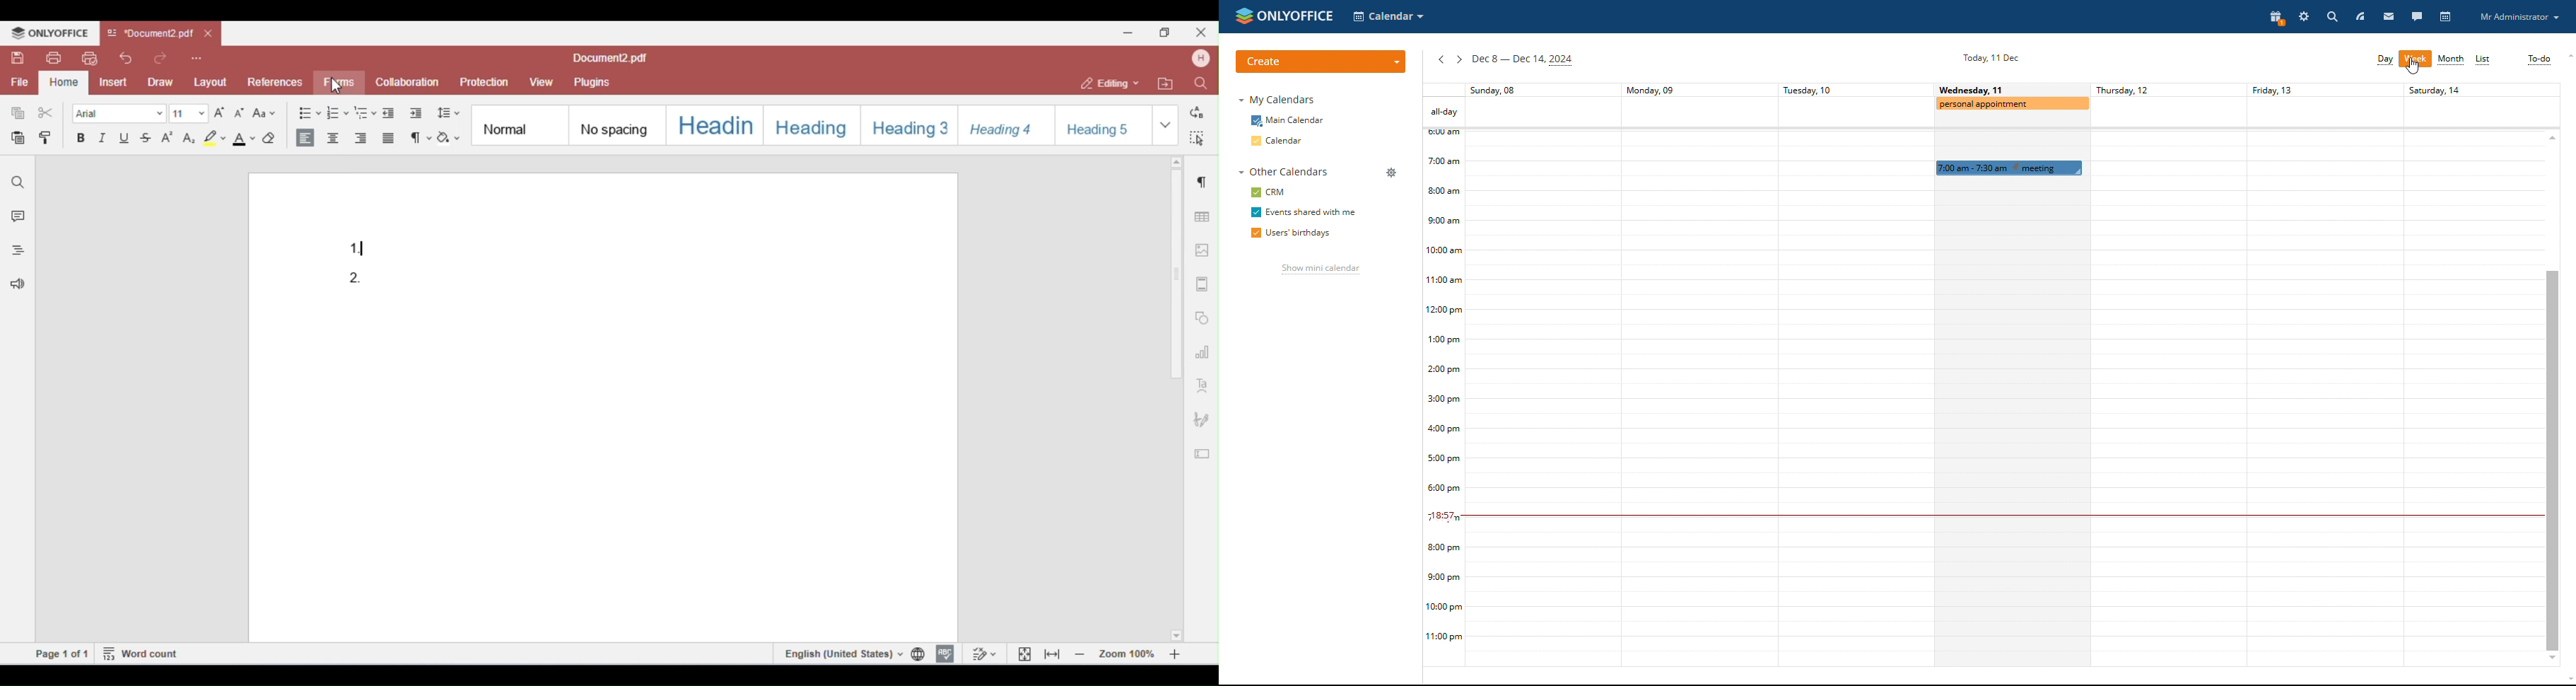 This screenshot has height=700, width=2576. What do you see at coordinates (2388, 16) in the screenshot?
I see `mail` at bounding box center [2388, 16].